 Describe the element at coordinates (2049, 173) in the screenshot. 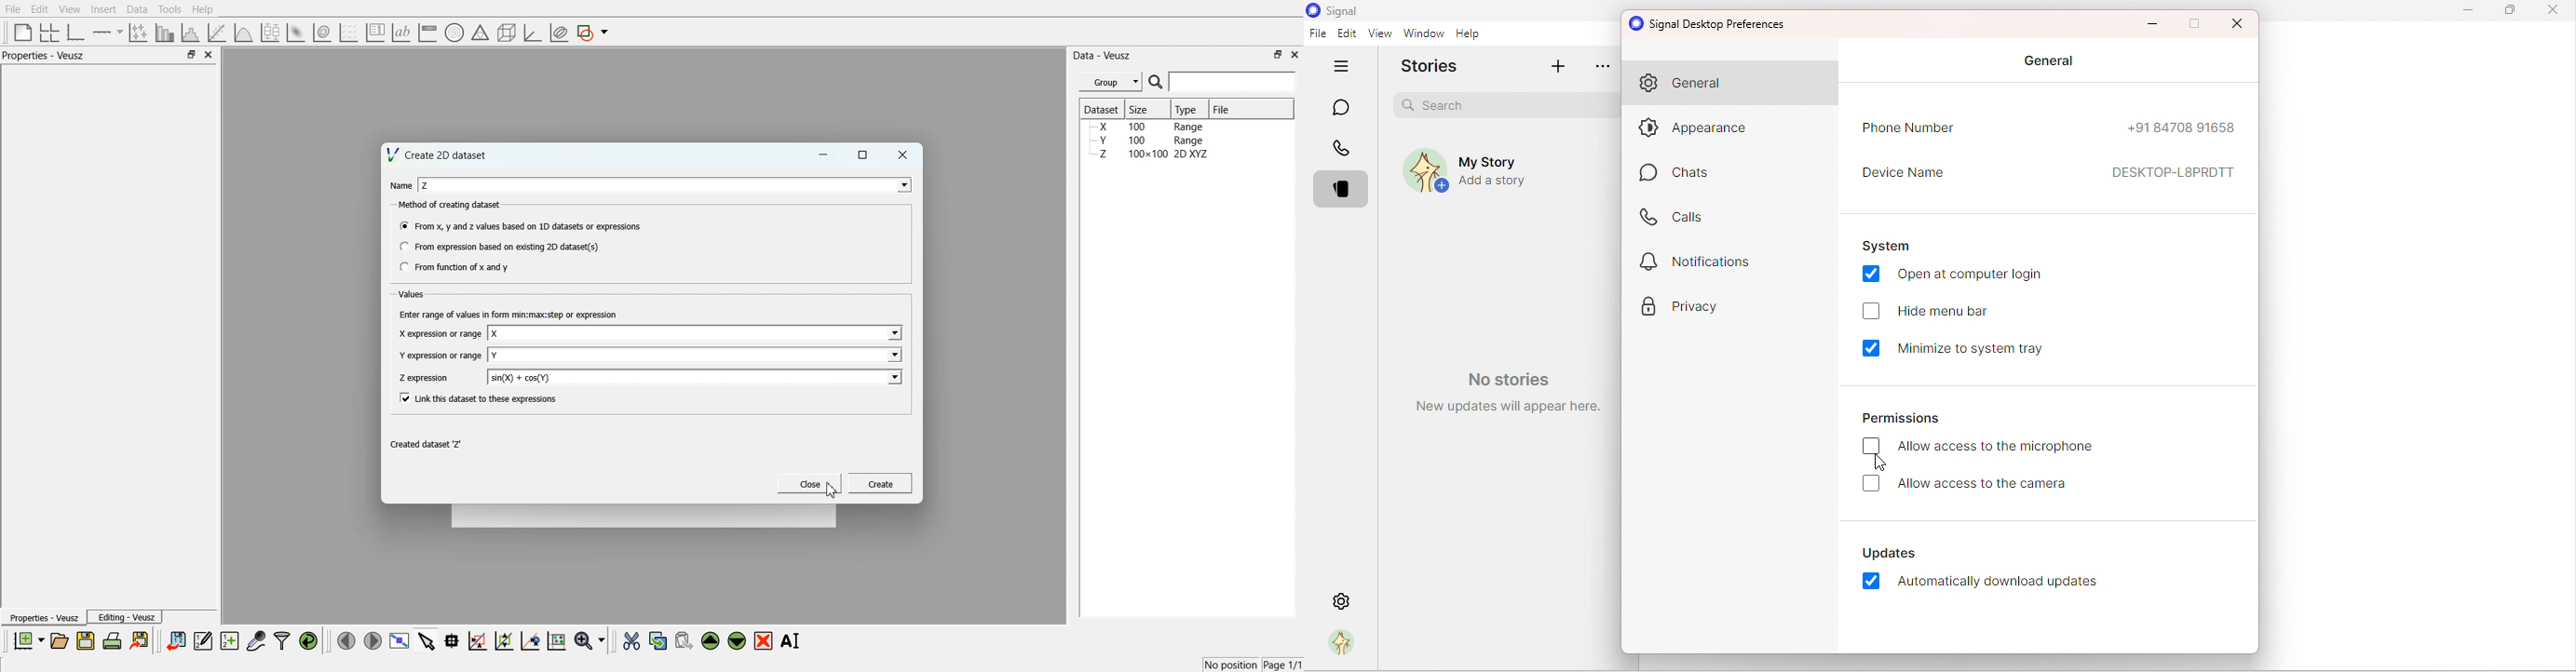

I see `Device name` at that location.